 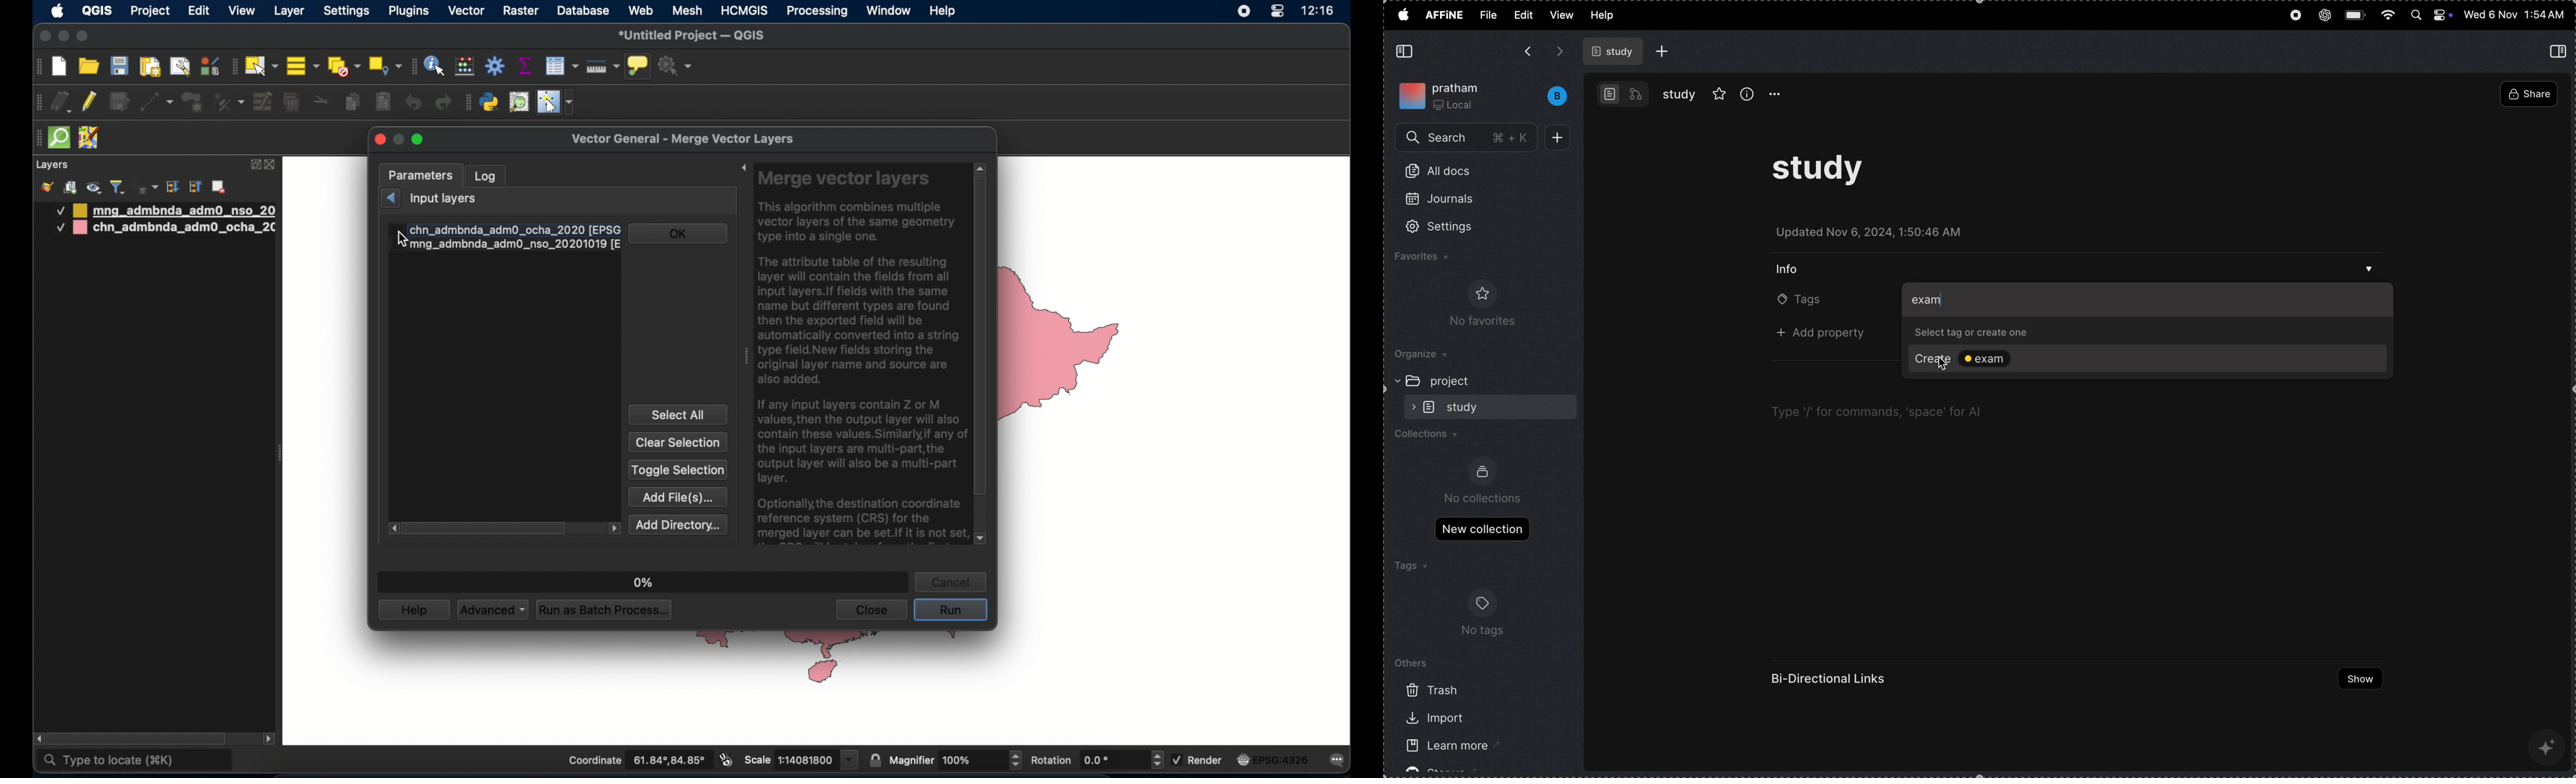 I want to click on create new project, so click(x=60, y=68).